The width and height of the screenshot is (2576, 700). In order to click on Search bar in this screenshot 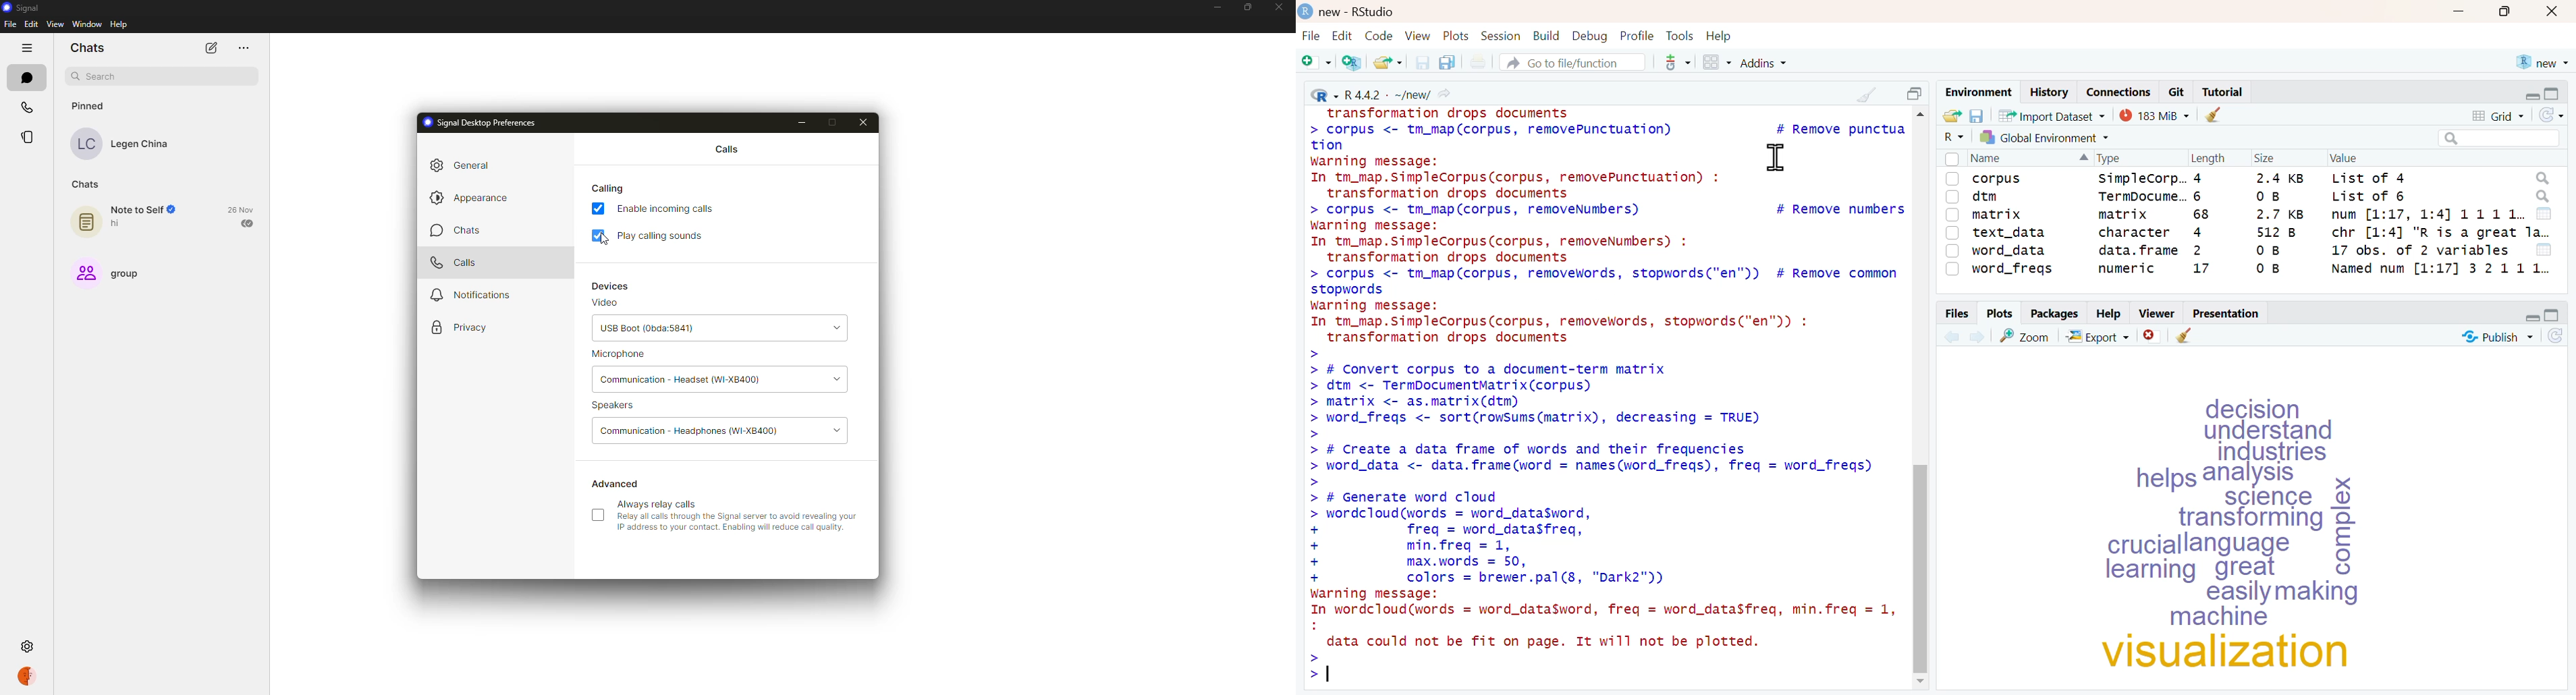, I will do `click(2497, 138)`.